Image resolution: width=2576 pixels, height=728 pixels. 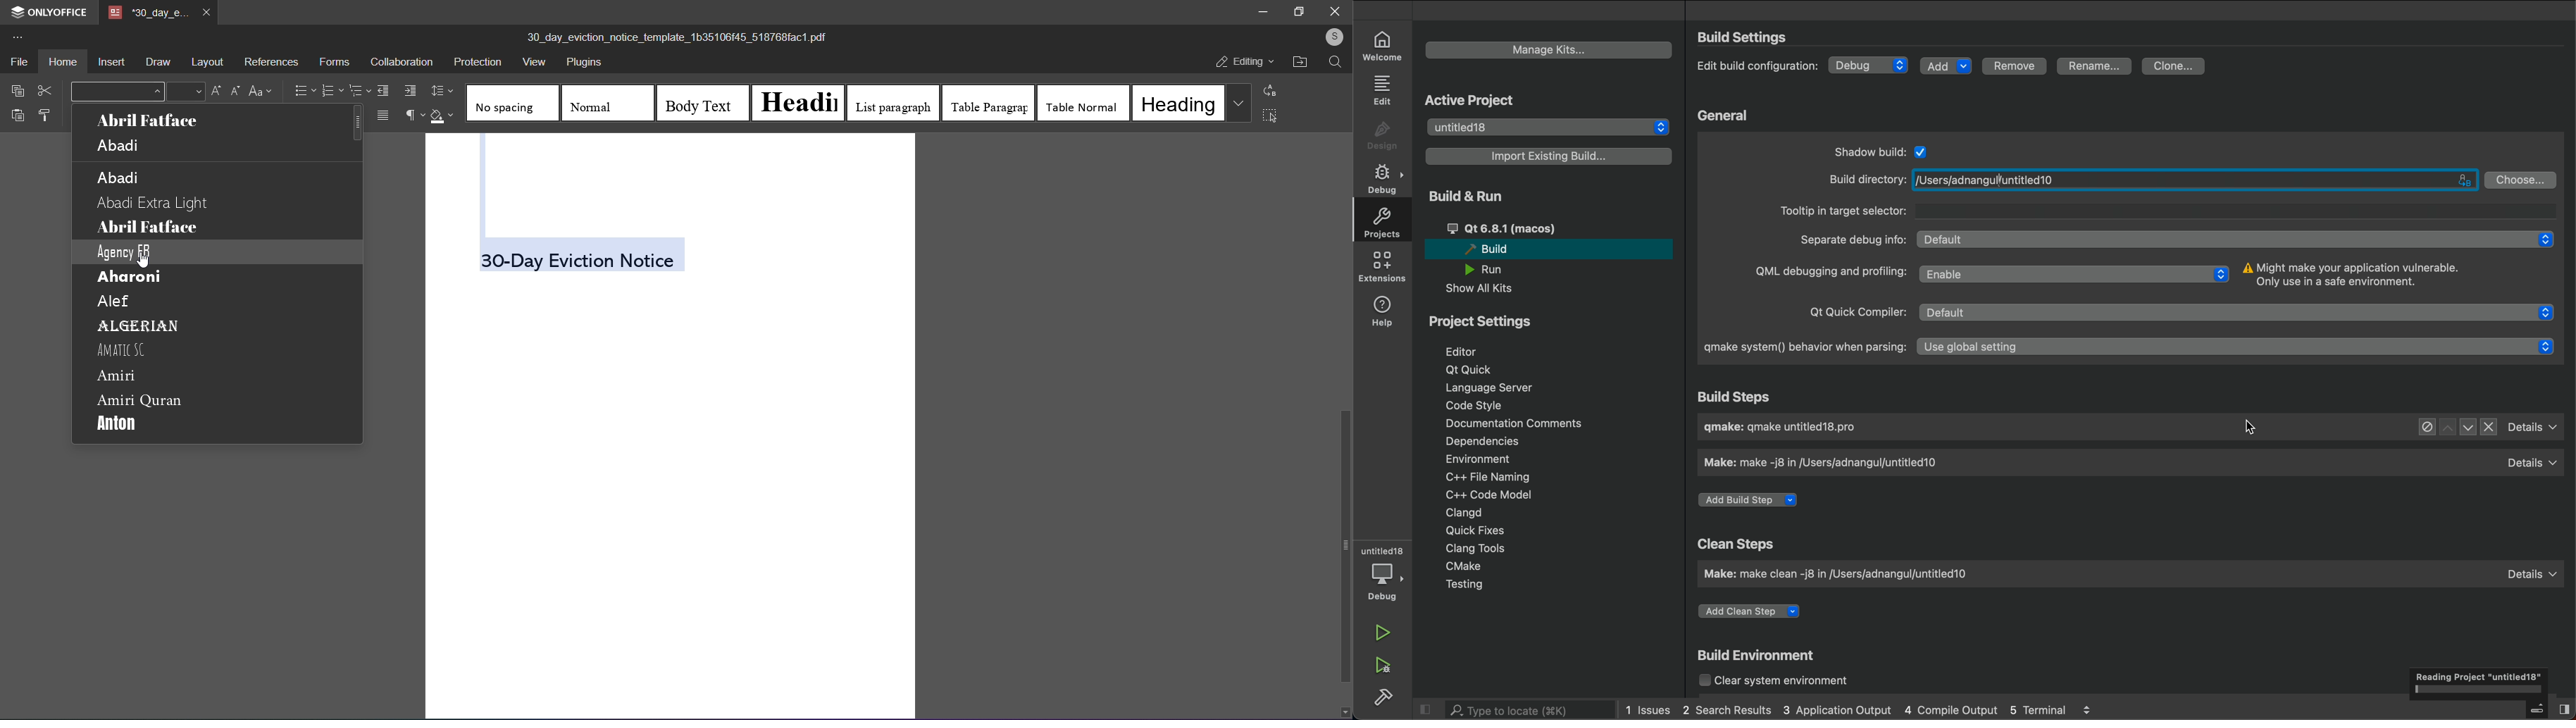 What do you see at coordinates (2095, 66) in the screenshot?
I see `Rename...` at bounding box center [2095, 66].